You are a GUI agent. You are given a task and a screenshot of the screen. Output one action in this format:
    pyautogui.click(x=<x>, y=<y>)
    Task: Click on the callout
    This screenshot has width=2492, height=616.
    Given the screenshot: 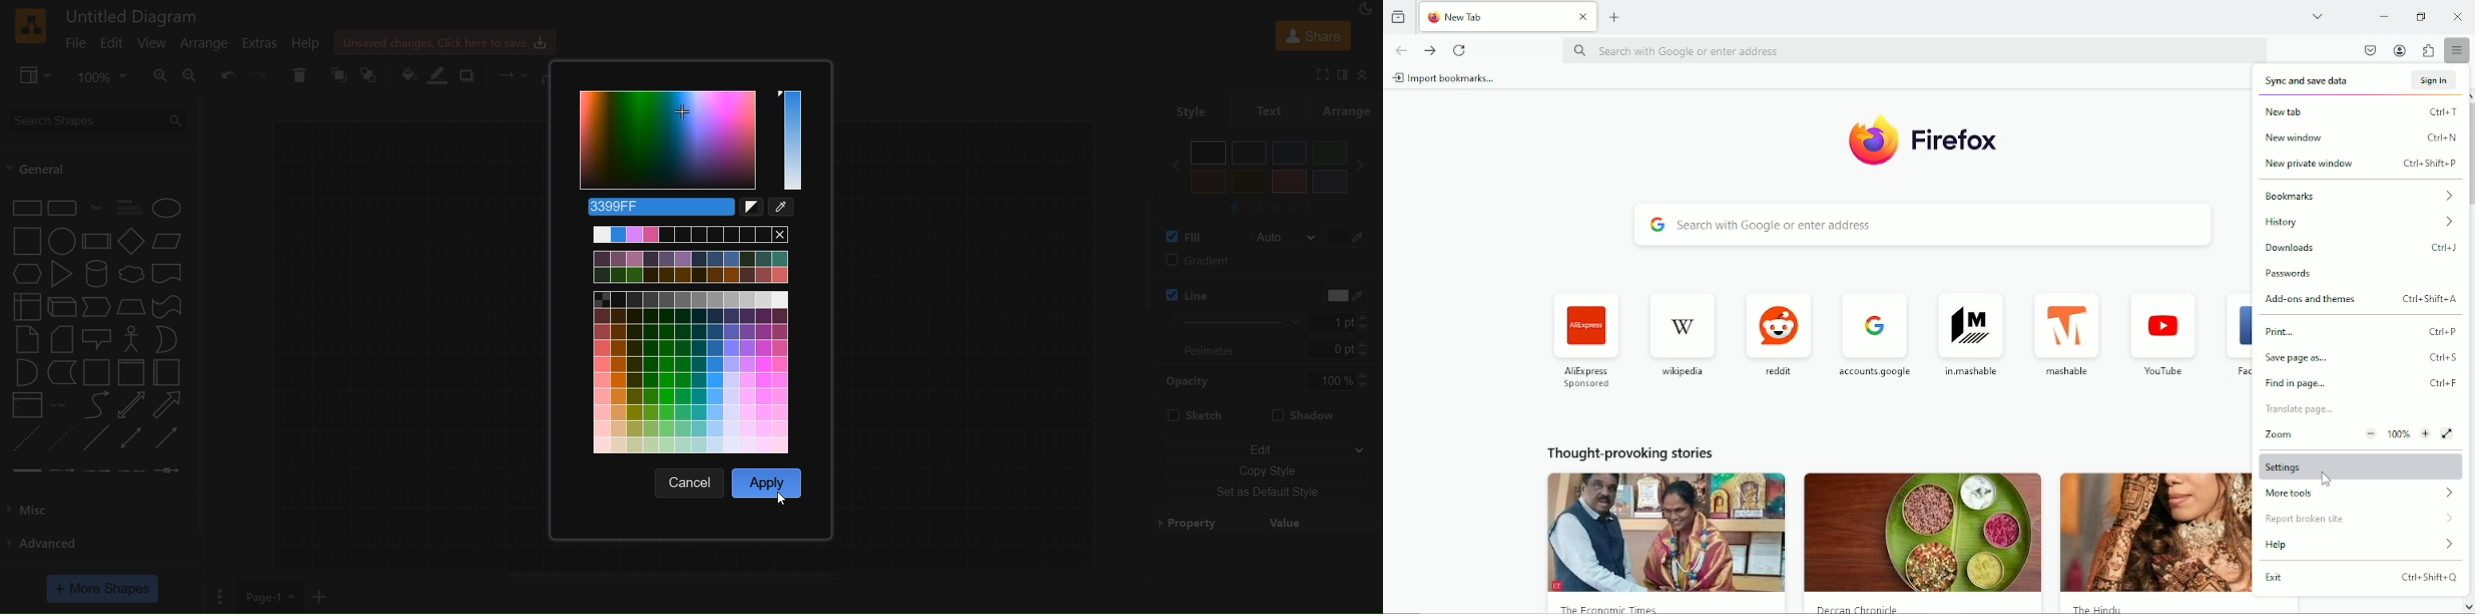 What is the action you would take?
    pyautogui.click(x=99, y=339)
    